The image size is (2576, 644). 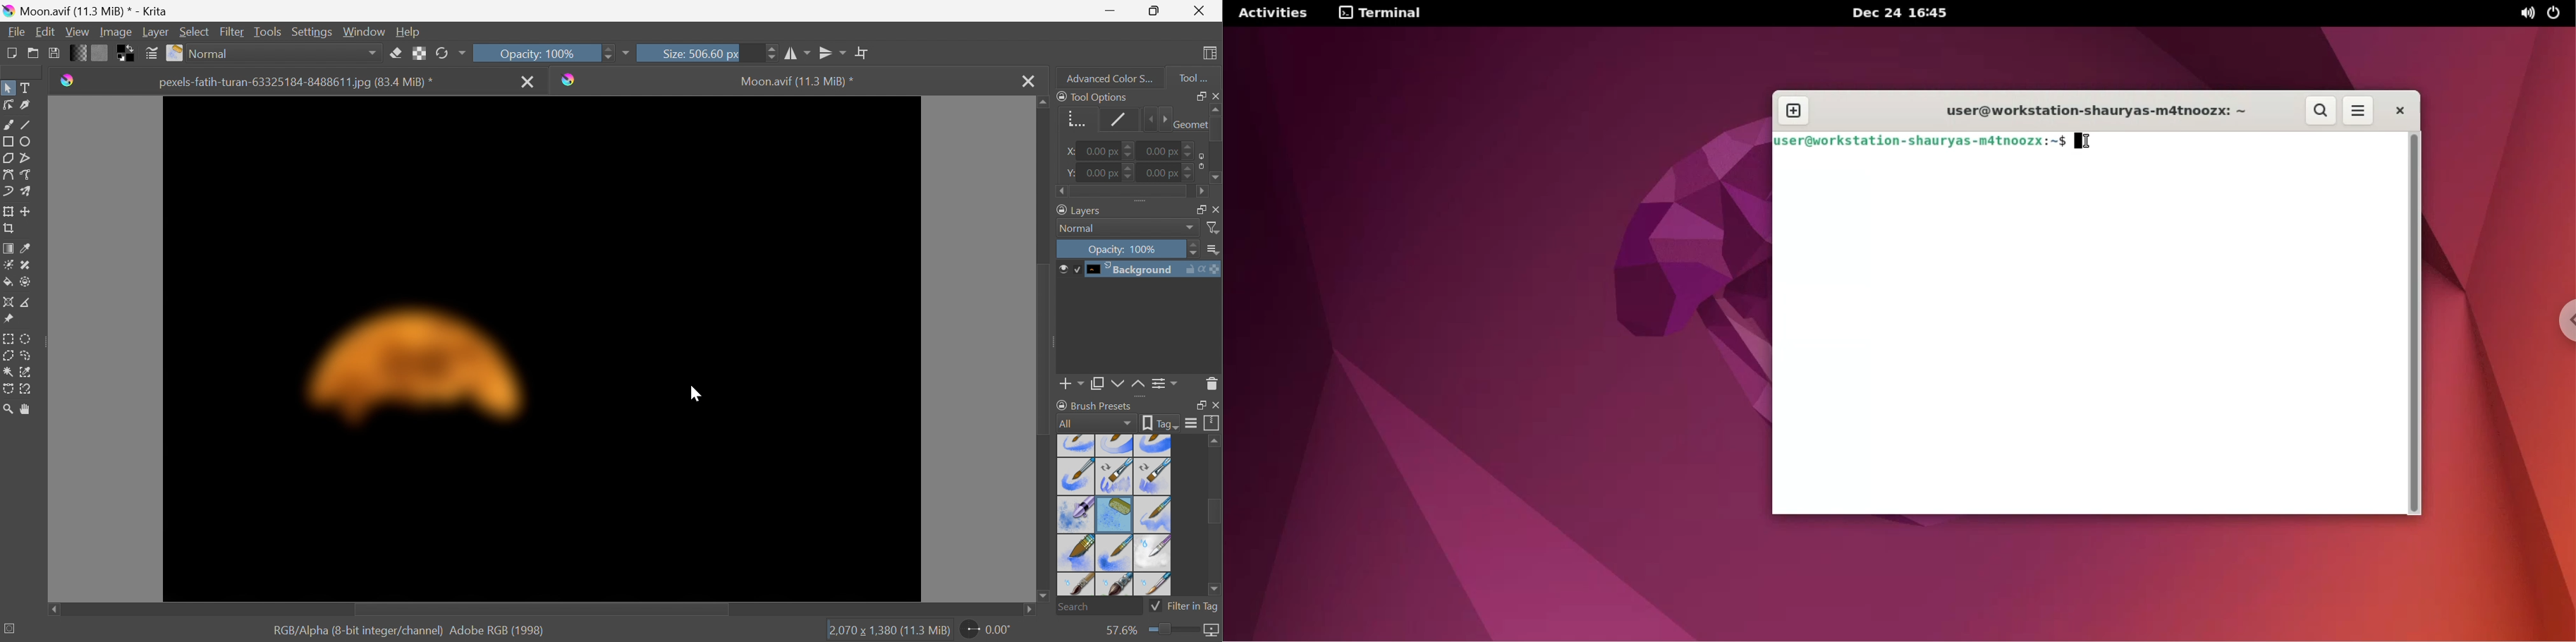 I want to click on Thumbnail size, so click(x=1212, y=250).